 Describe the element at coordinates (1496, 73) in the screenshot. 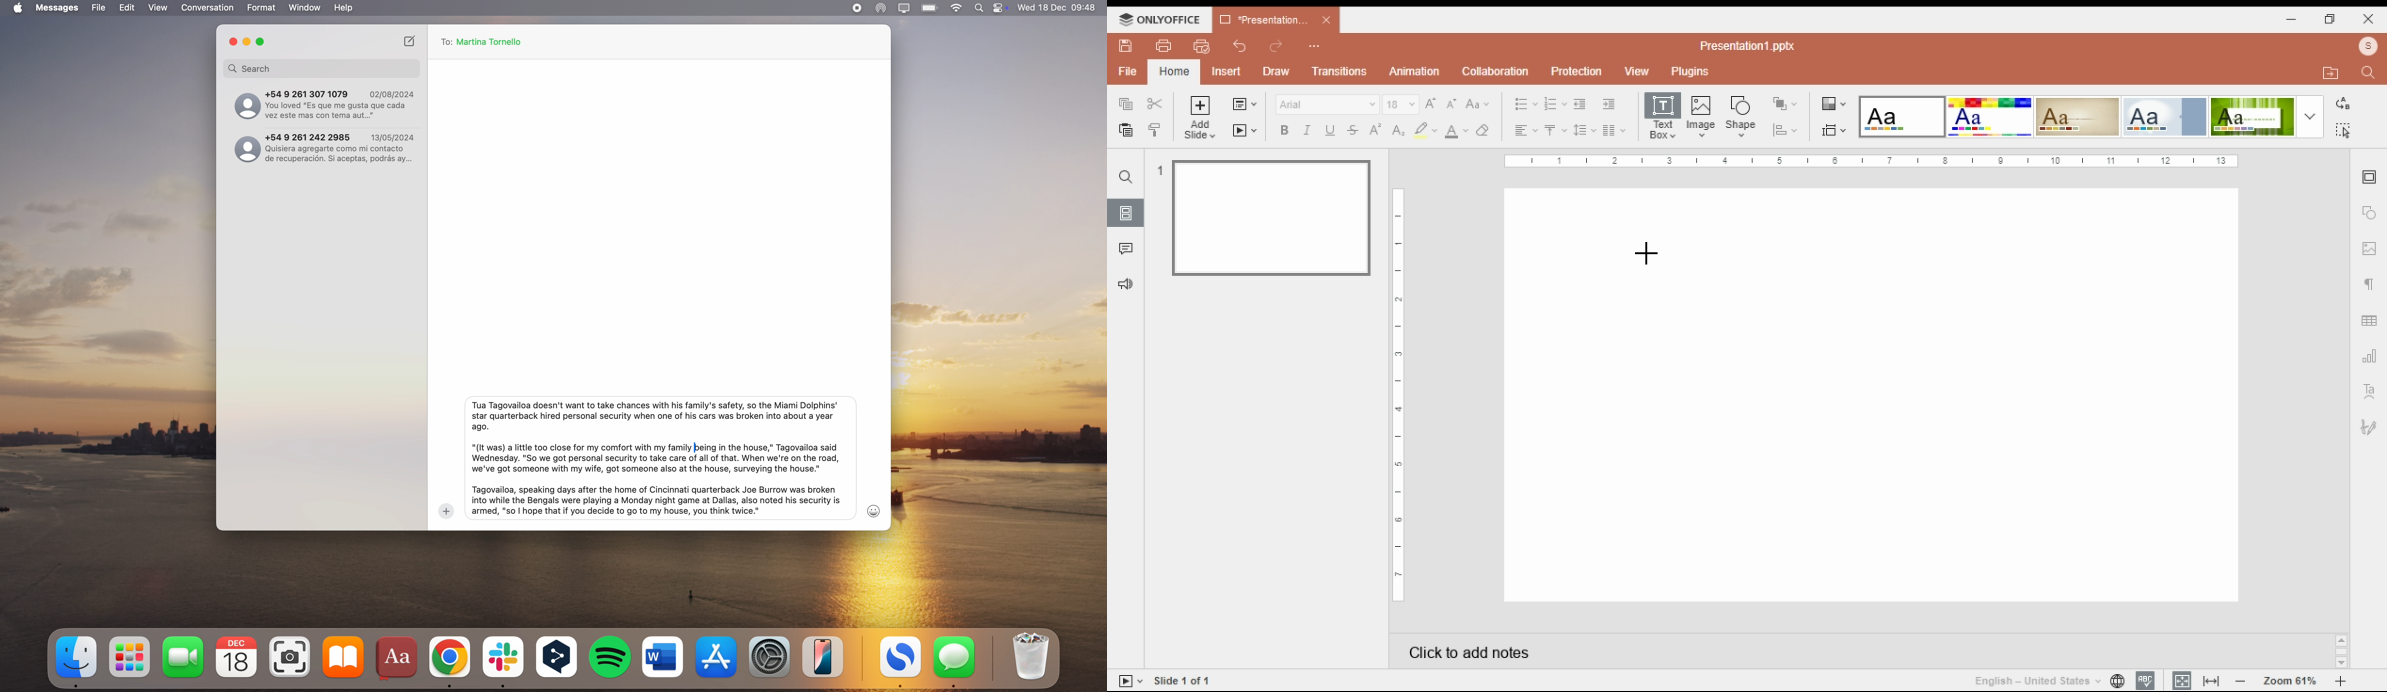

I see `collaboration` at that location.